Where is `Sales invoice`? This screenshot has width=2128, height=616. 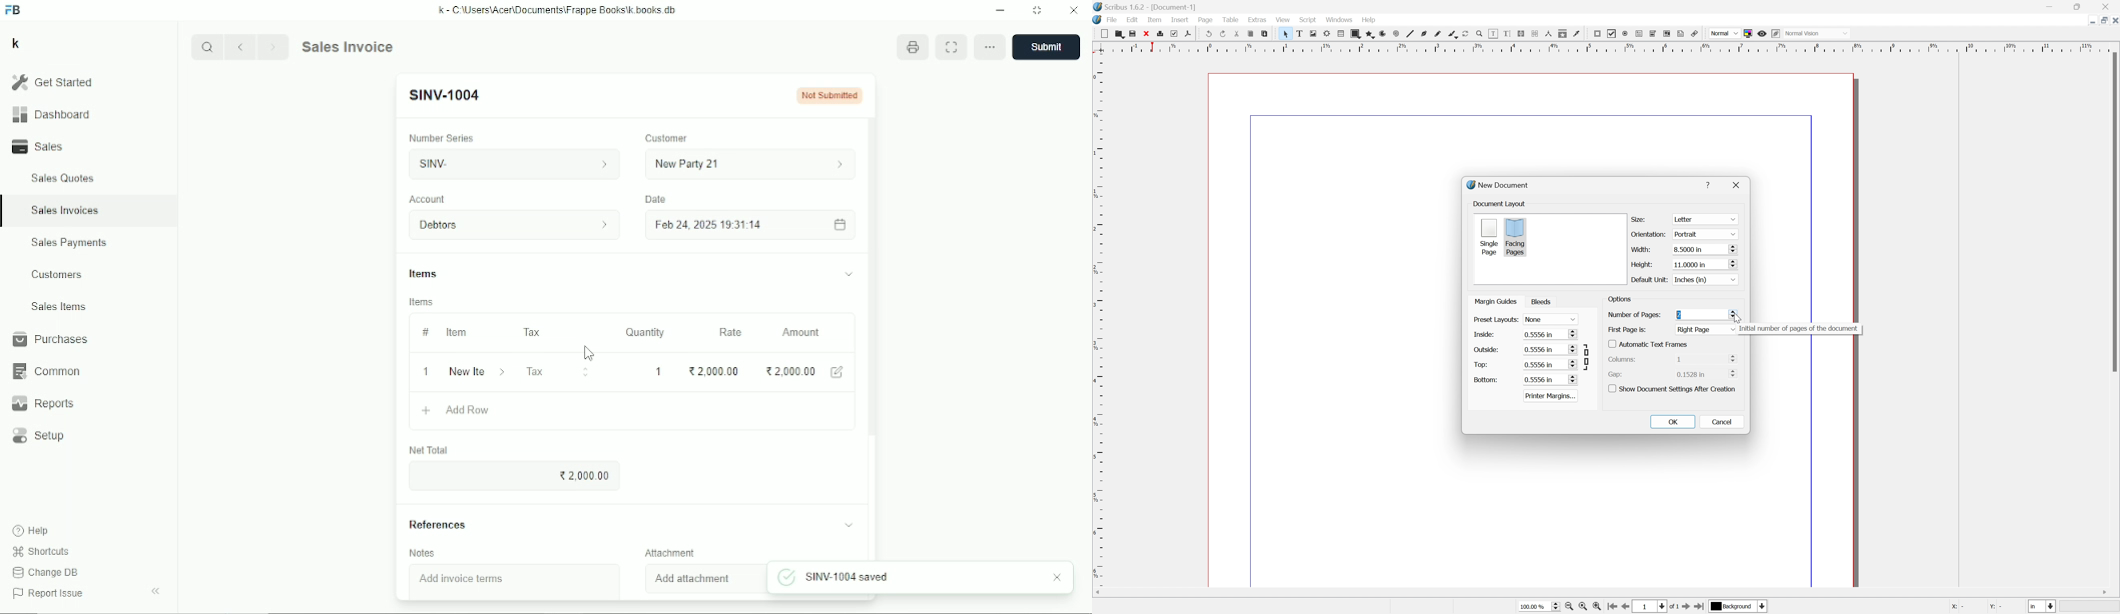
Sales invoice is located at coordinates (347, 46).